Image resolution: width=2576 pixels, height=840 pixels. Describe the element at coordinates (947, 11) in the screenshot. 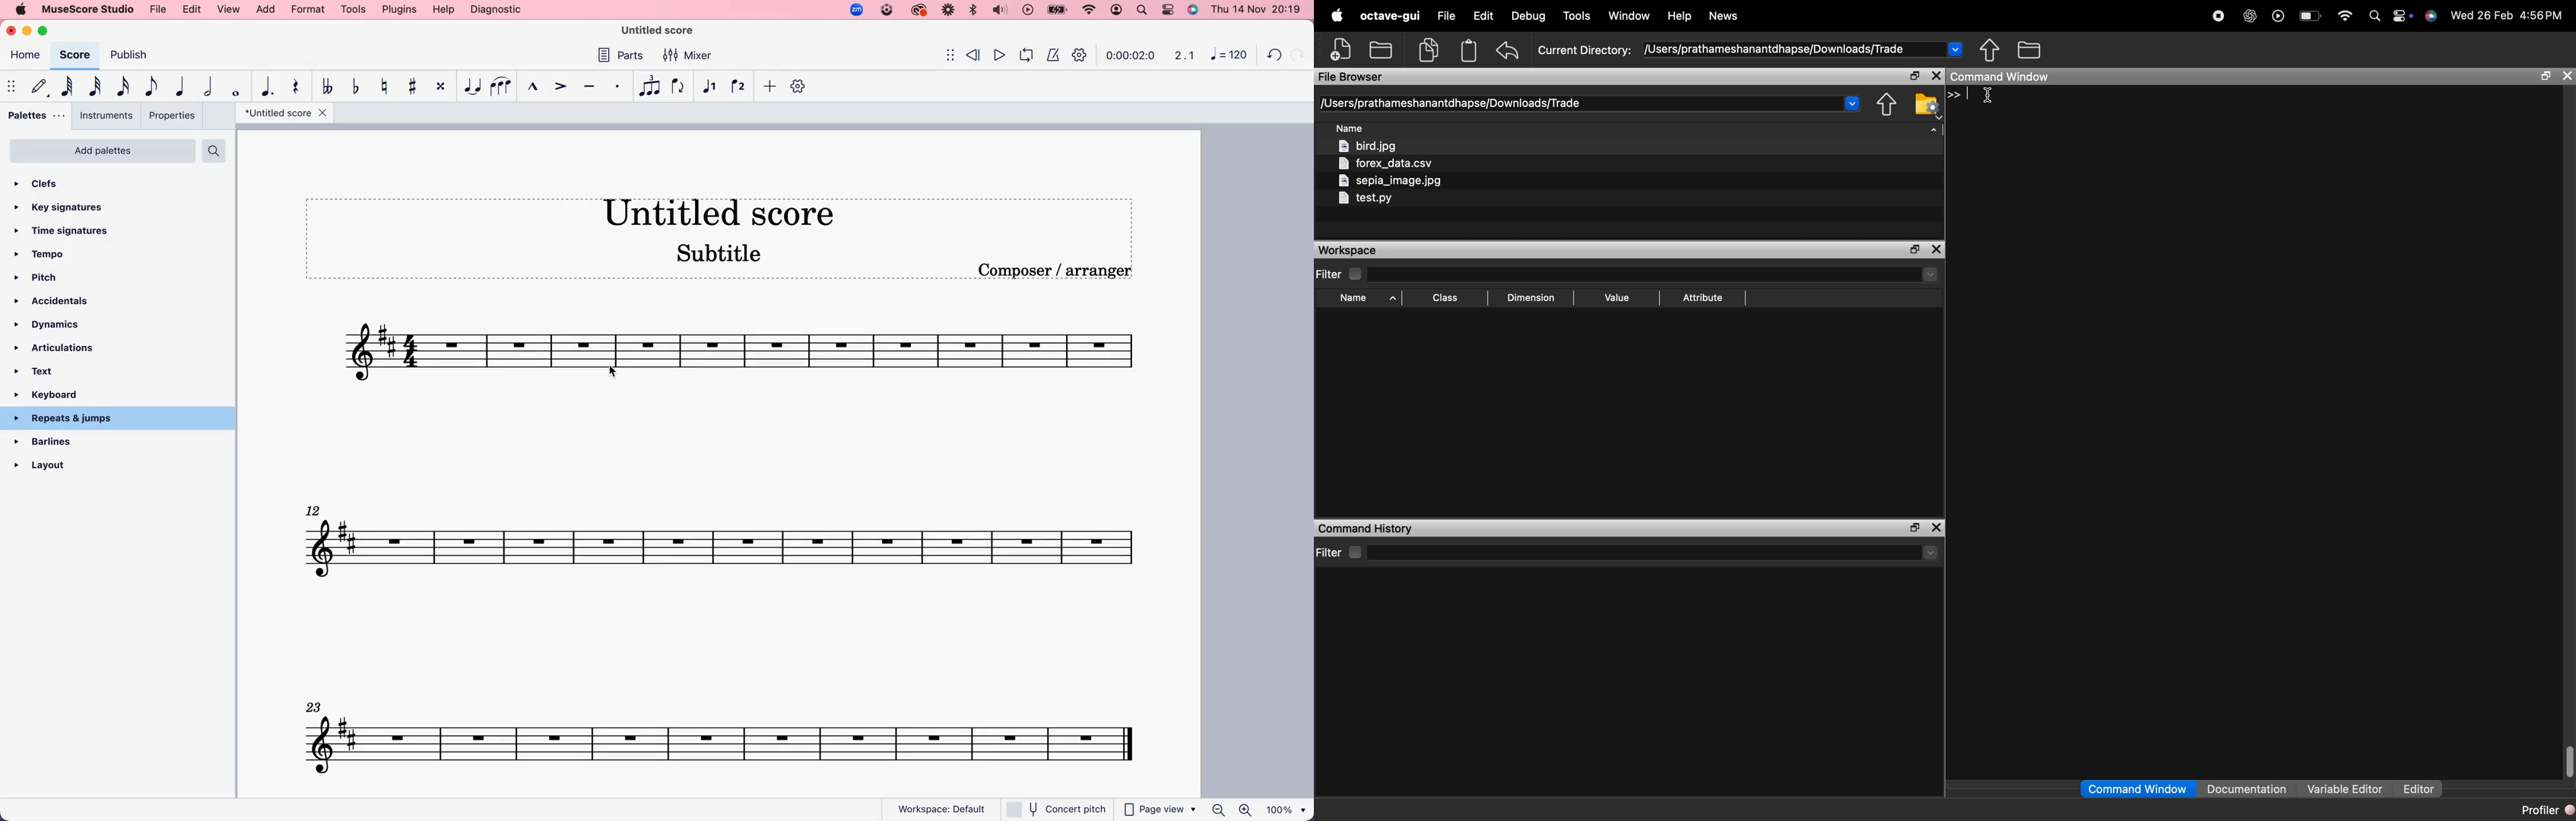

I see `loom` at that location.